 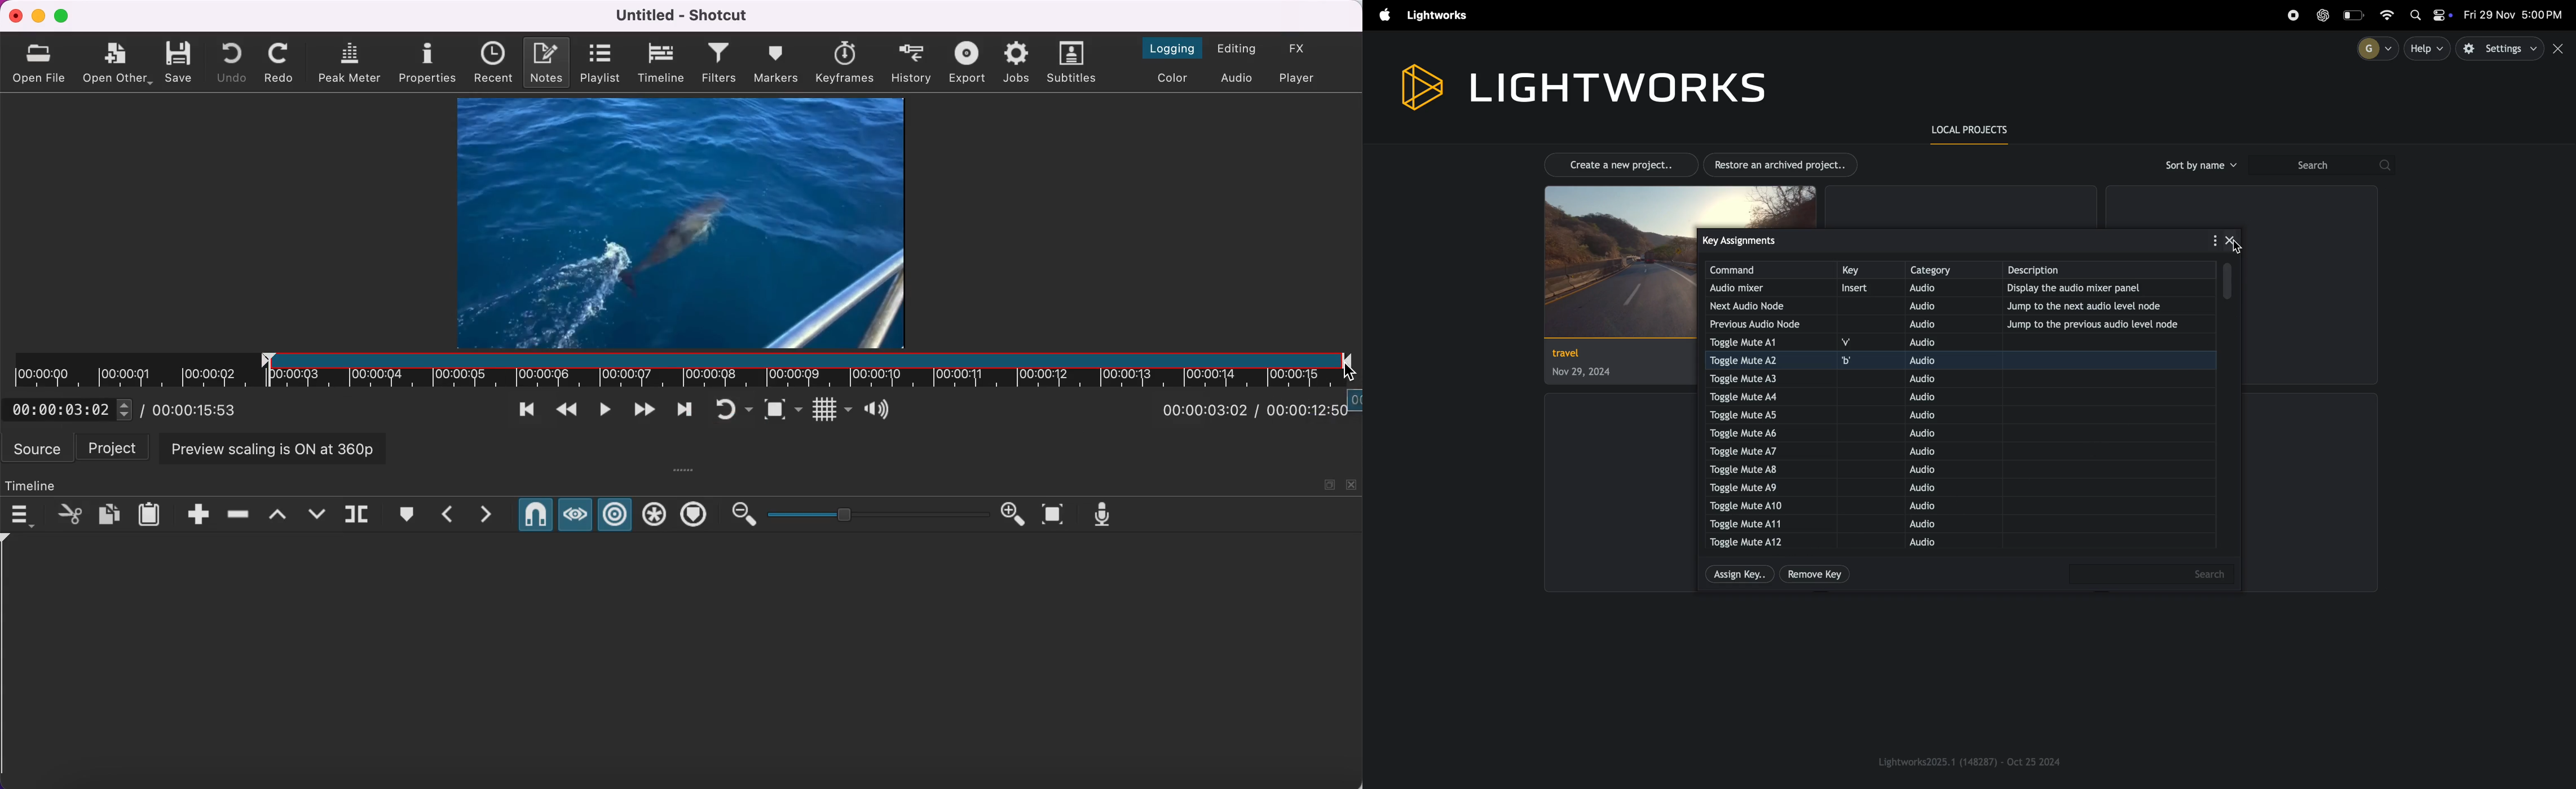 I want to click on toggle mute A6, so click(x=1756, y=433).